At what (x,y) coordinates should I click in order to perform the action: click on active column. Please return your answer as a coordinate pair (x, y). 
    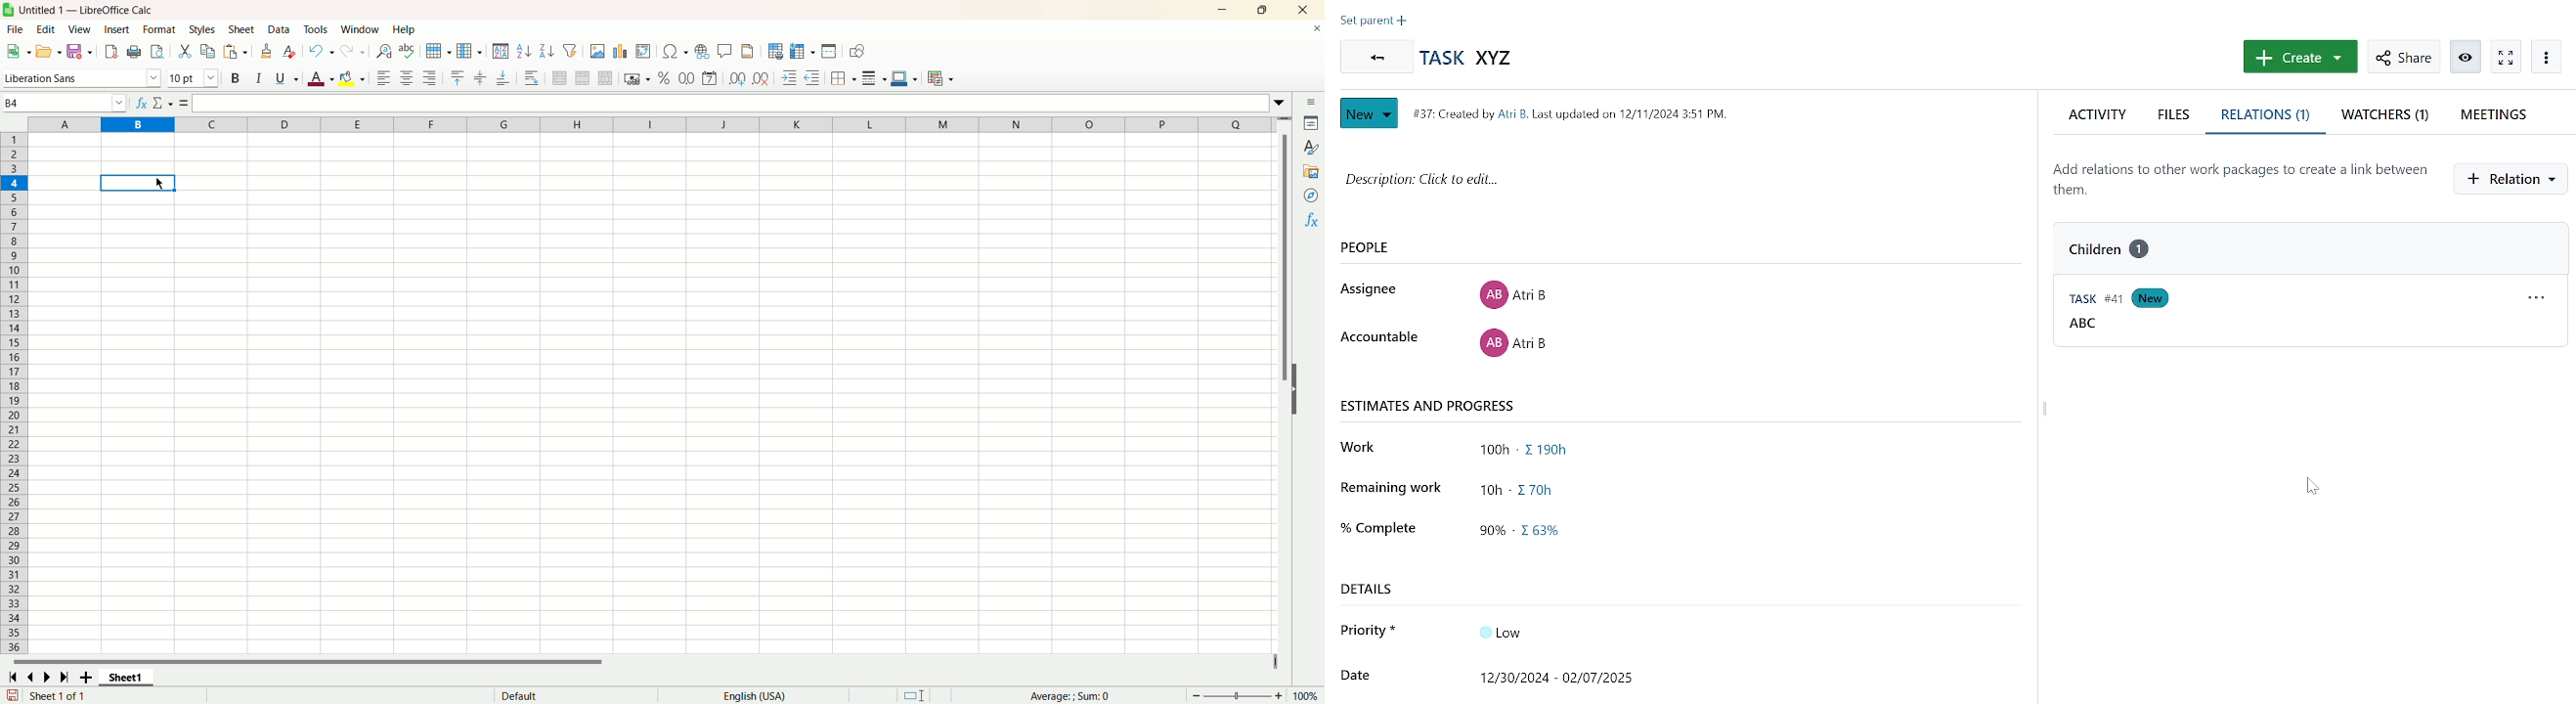
    Looking at the image, I should click on (137, 126).